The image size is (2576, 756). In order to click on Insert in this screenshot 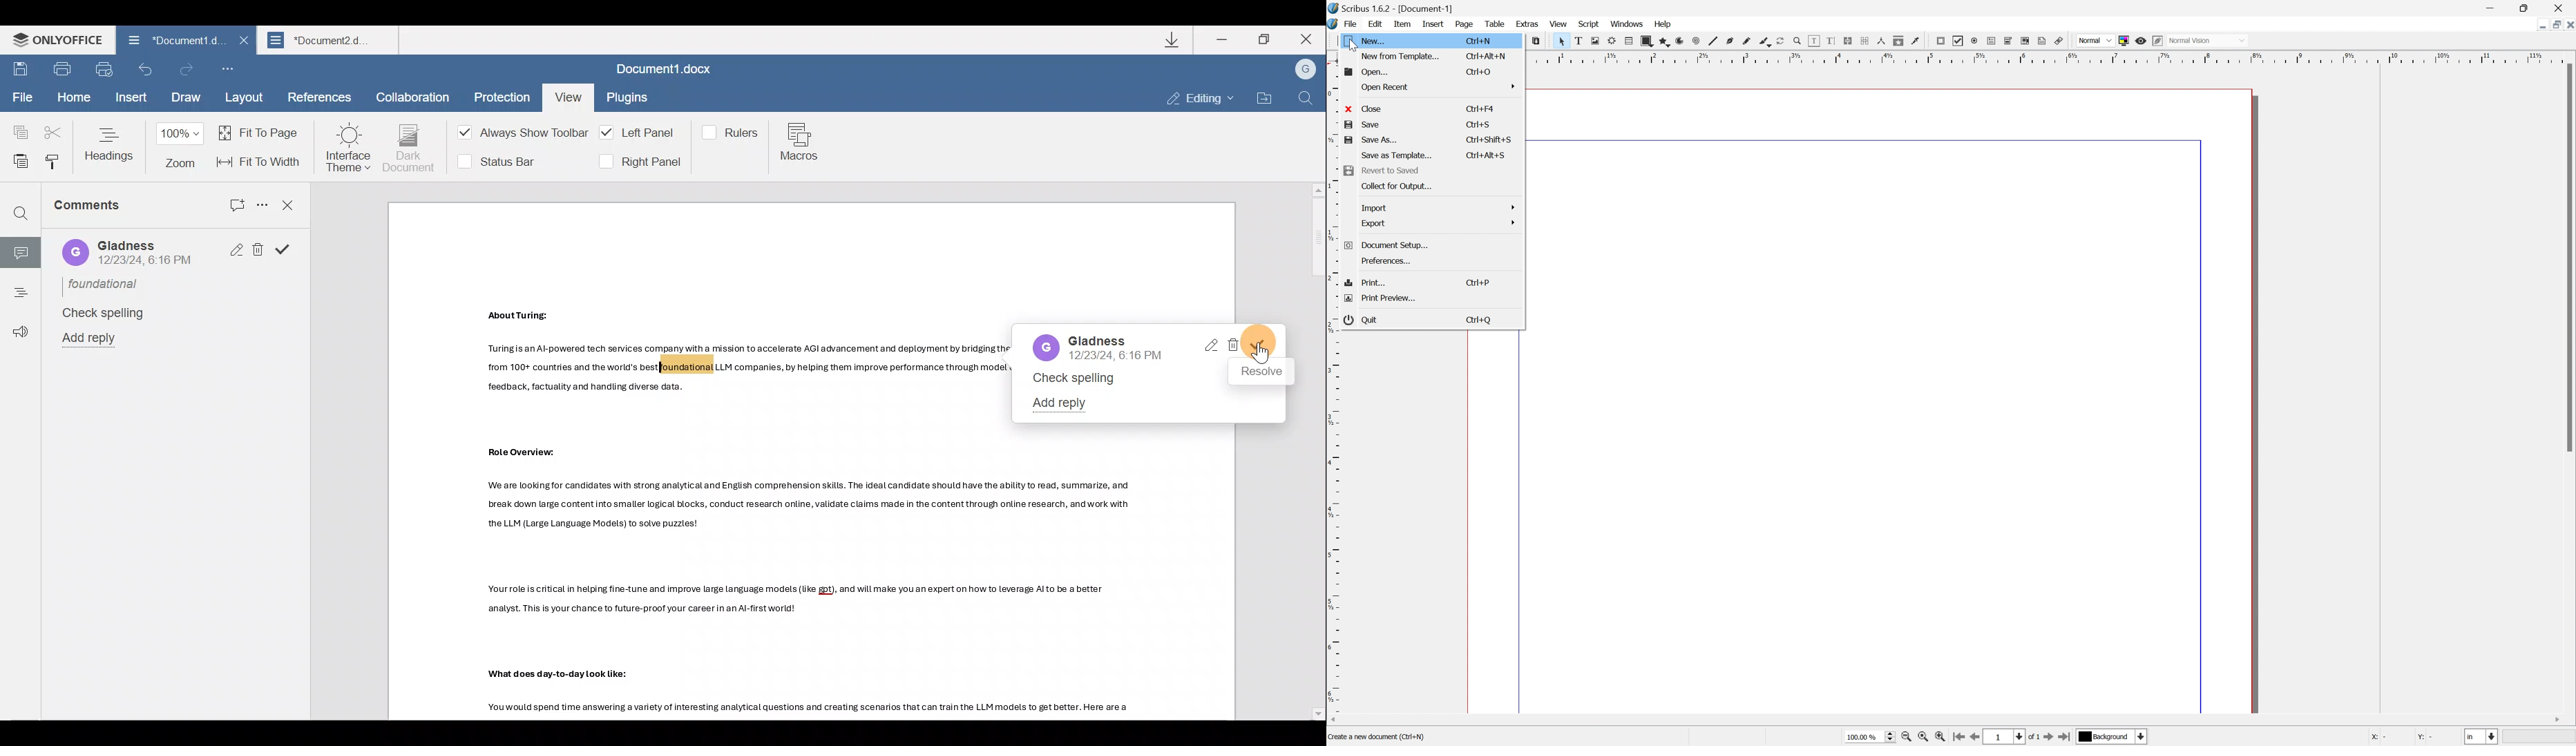, I will do `click(1432, 24)`.